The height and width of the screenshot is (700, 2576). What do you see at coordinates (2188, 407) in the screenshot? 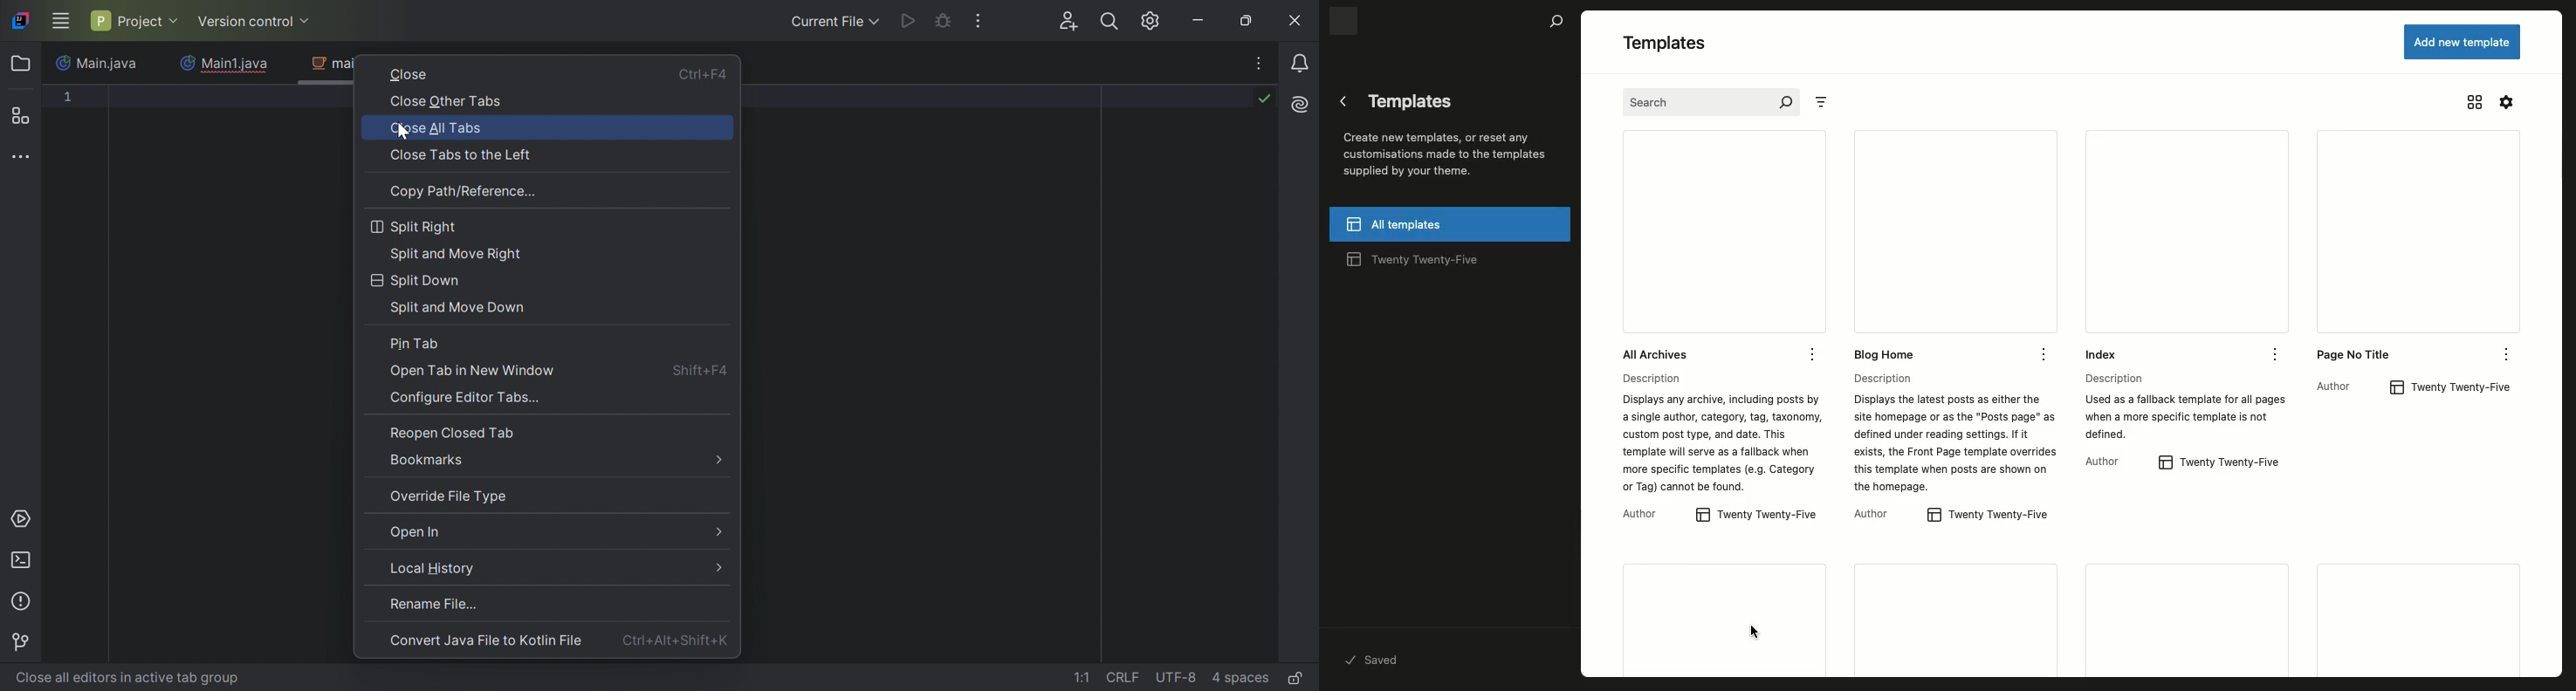
I see `Description` at bounding box center [2188, 407].